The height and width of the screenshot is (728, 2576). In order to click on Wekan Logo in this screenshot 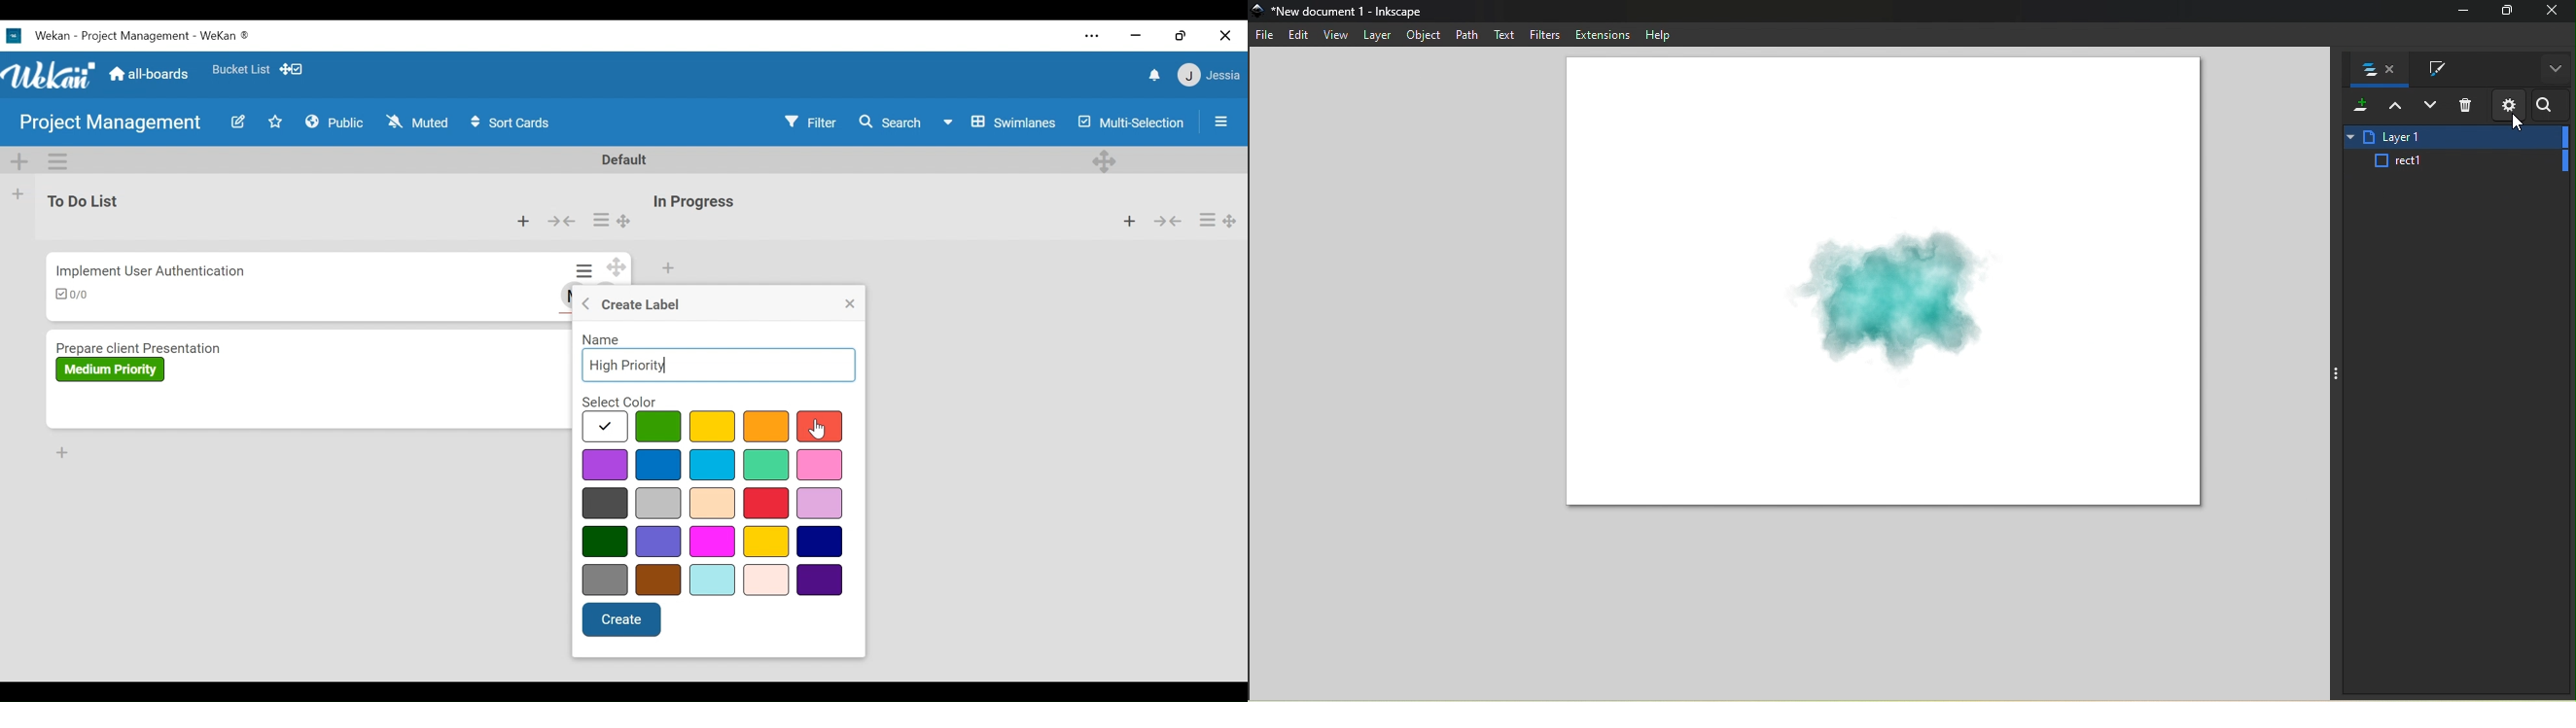, I will do `click(48, 72)`.